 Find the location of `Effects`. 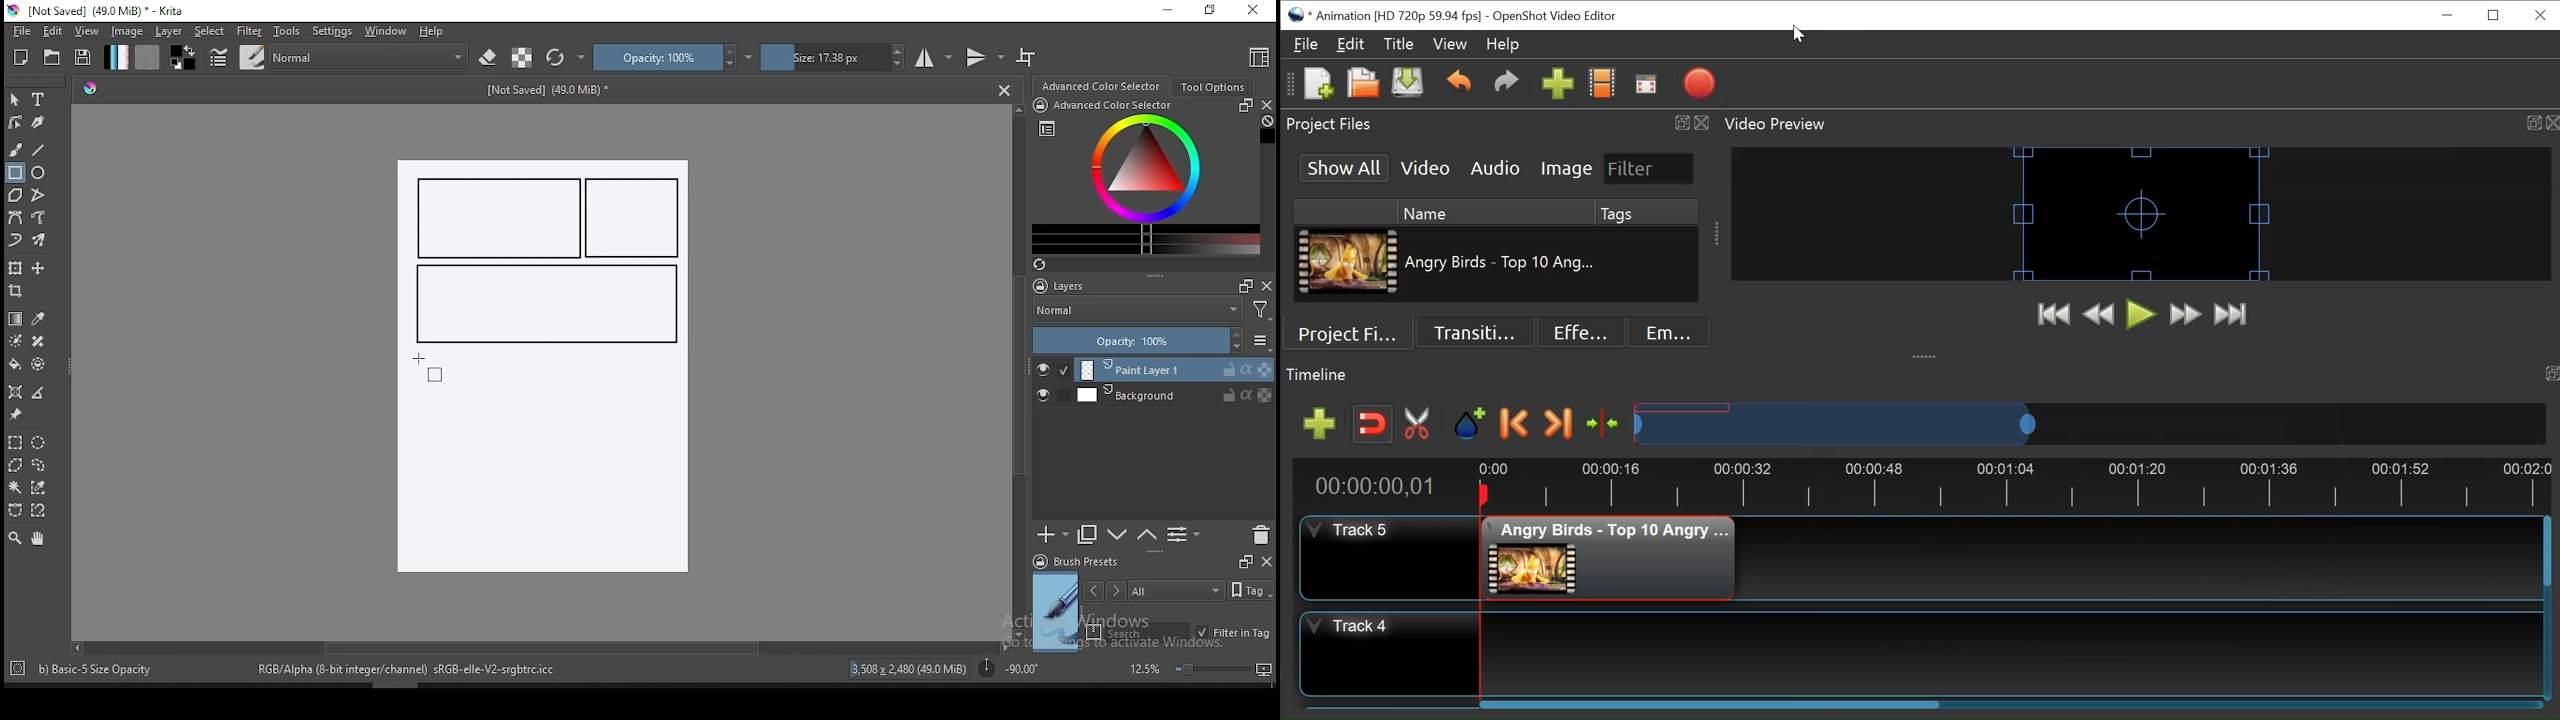

Effects is located at coordinates (1583, 332).